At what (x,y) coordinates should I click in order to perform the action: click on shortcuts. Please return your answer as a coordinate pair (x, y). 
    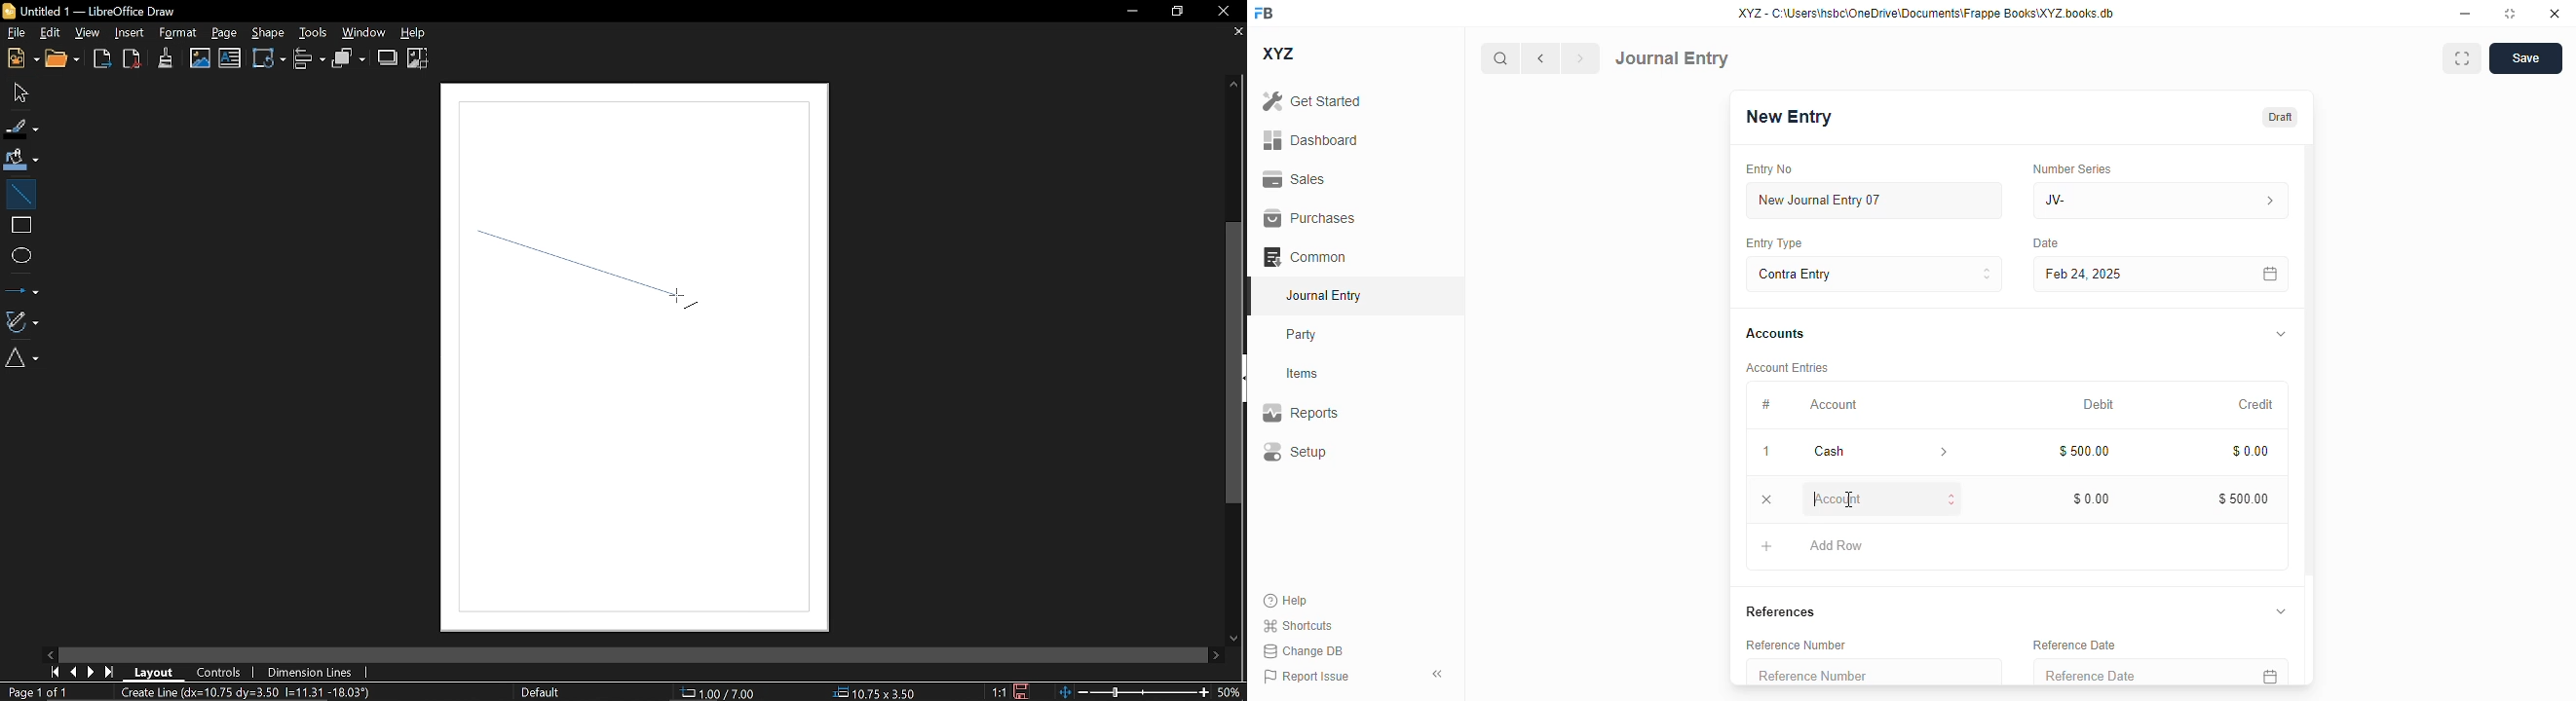
    Looking at the image, I should click on (1298, 625).